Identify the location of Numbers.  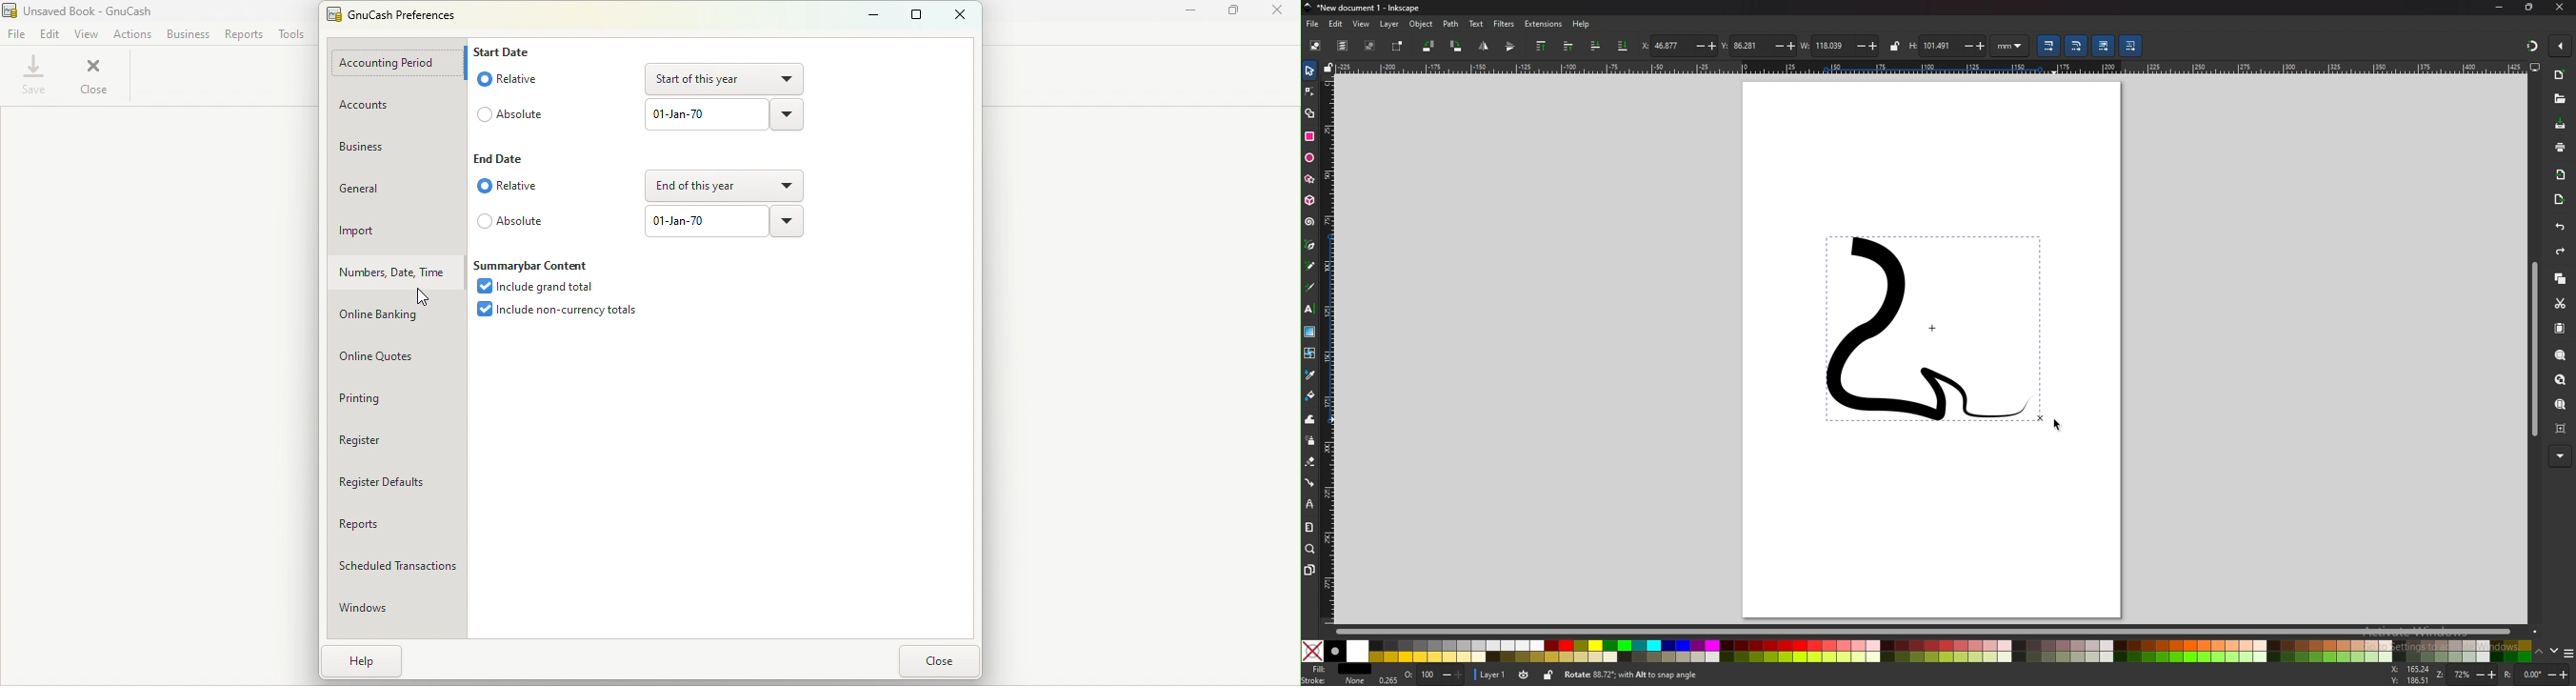
(400, 272).